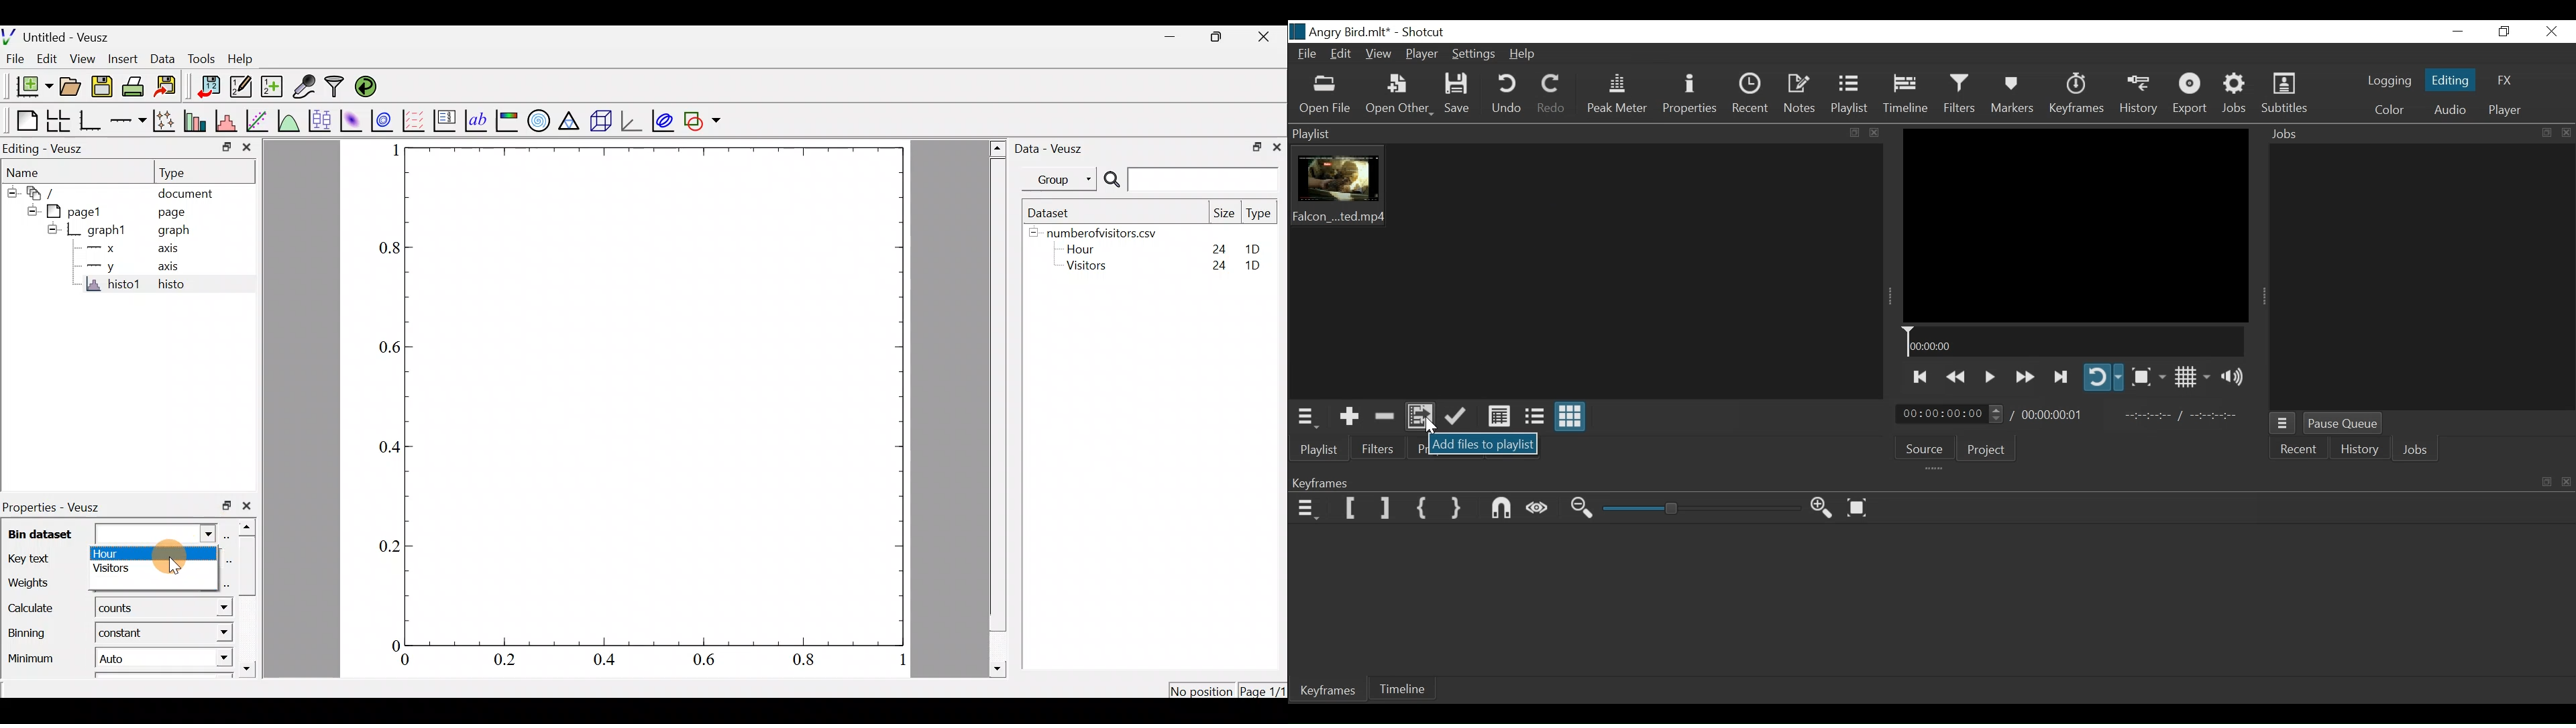  What do you see at coordinates (1929, 482) in the screenshot?
I see `Keyframe Panel` at bounding box center [1929, 482].